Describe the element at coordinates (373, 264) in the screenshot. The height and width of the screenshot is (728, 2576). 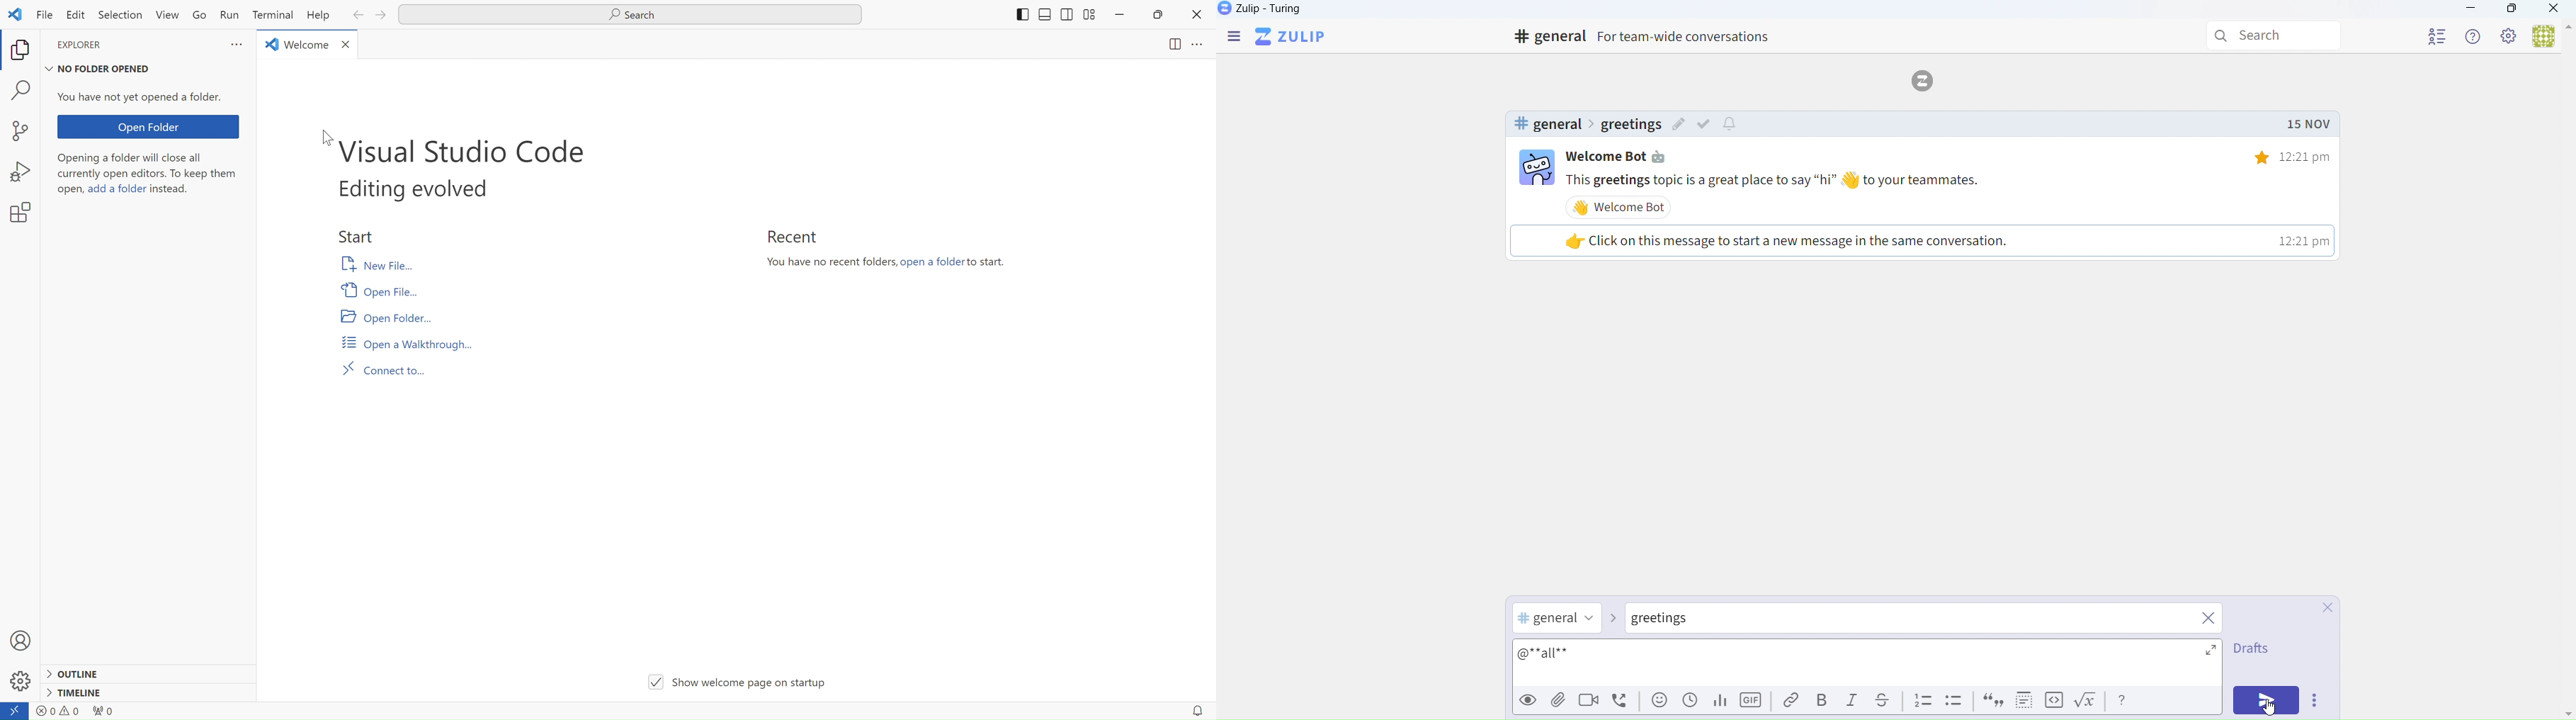
I see `New file` at that location.